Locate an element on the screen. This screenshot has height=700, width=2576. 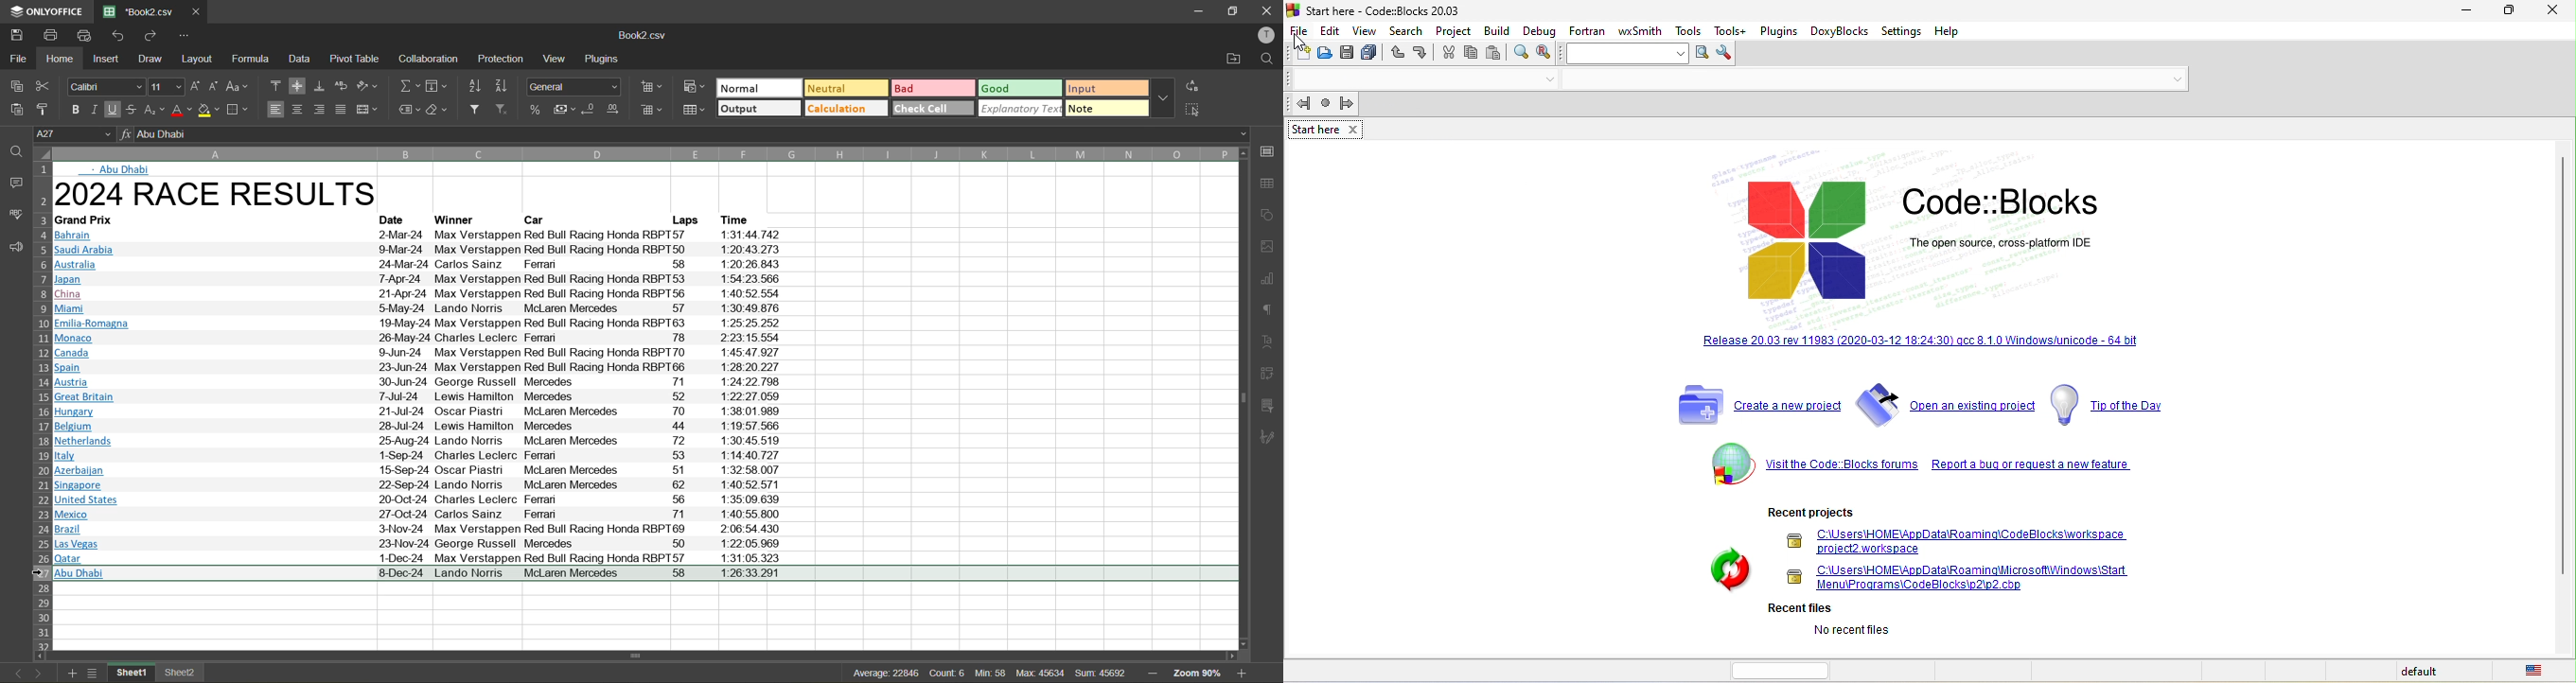
paste is located at coordinates (16, 109).